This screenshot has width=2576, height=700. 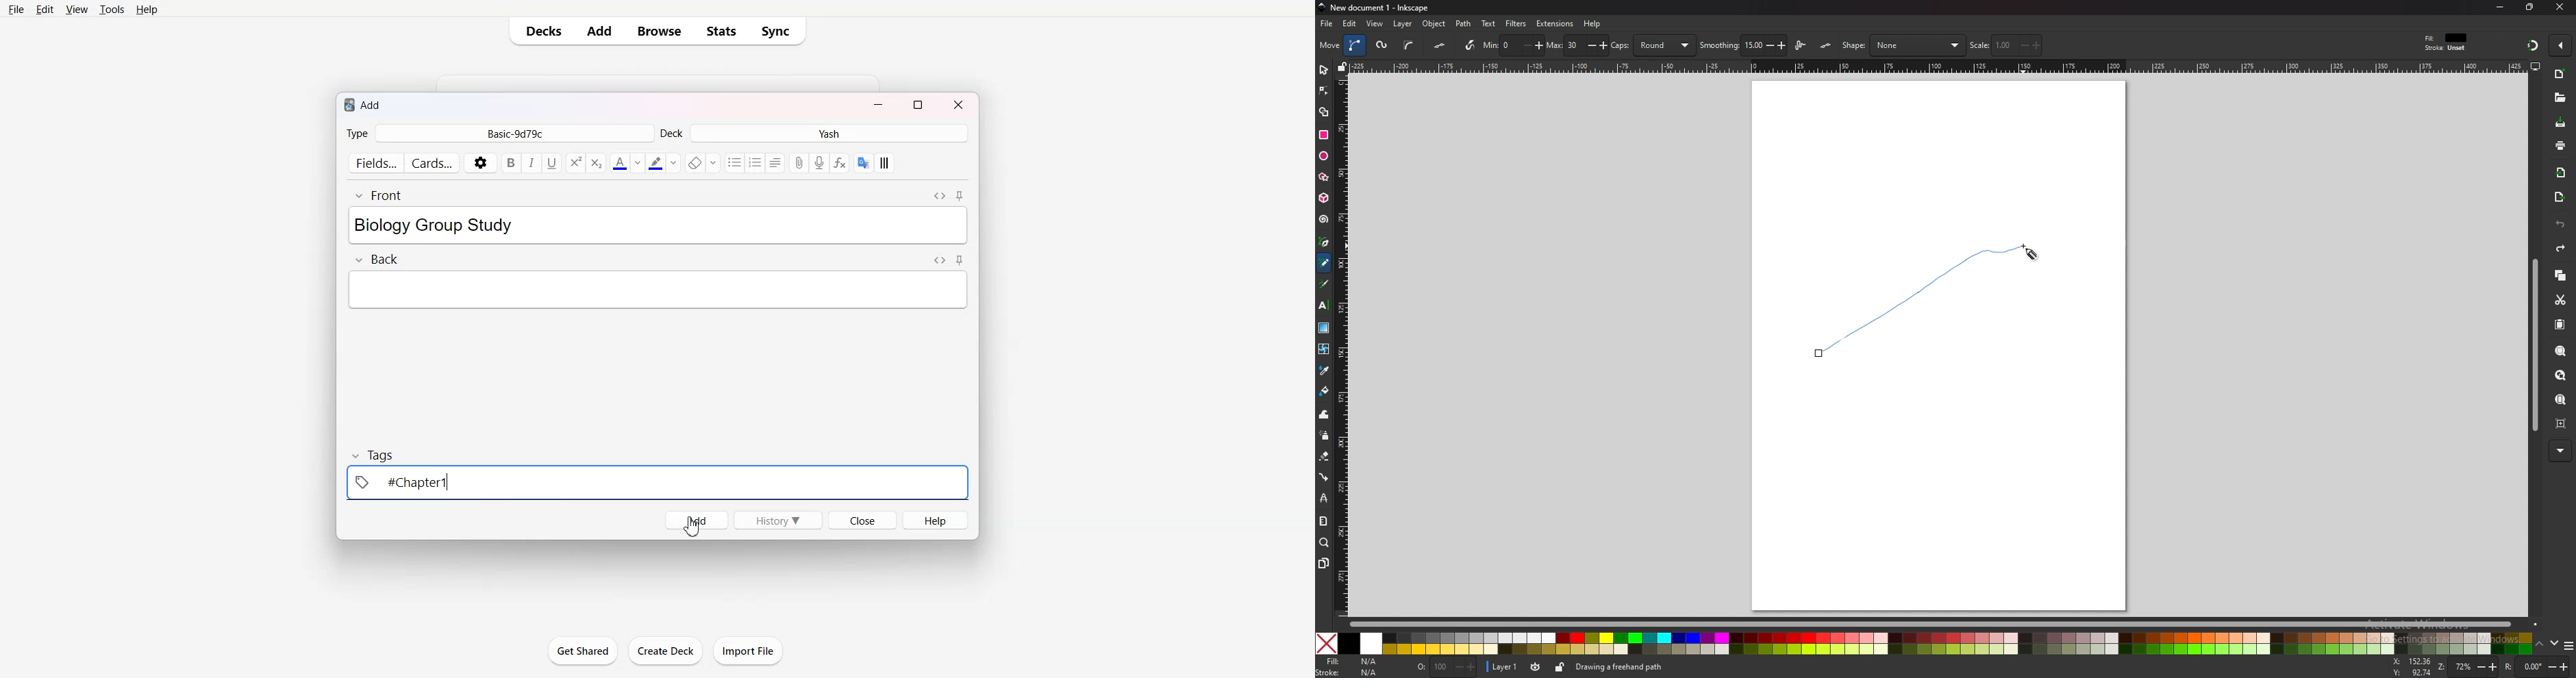 I want to click on shape, so click(x=1903, y=45).